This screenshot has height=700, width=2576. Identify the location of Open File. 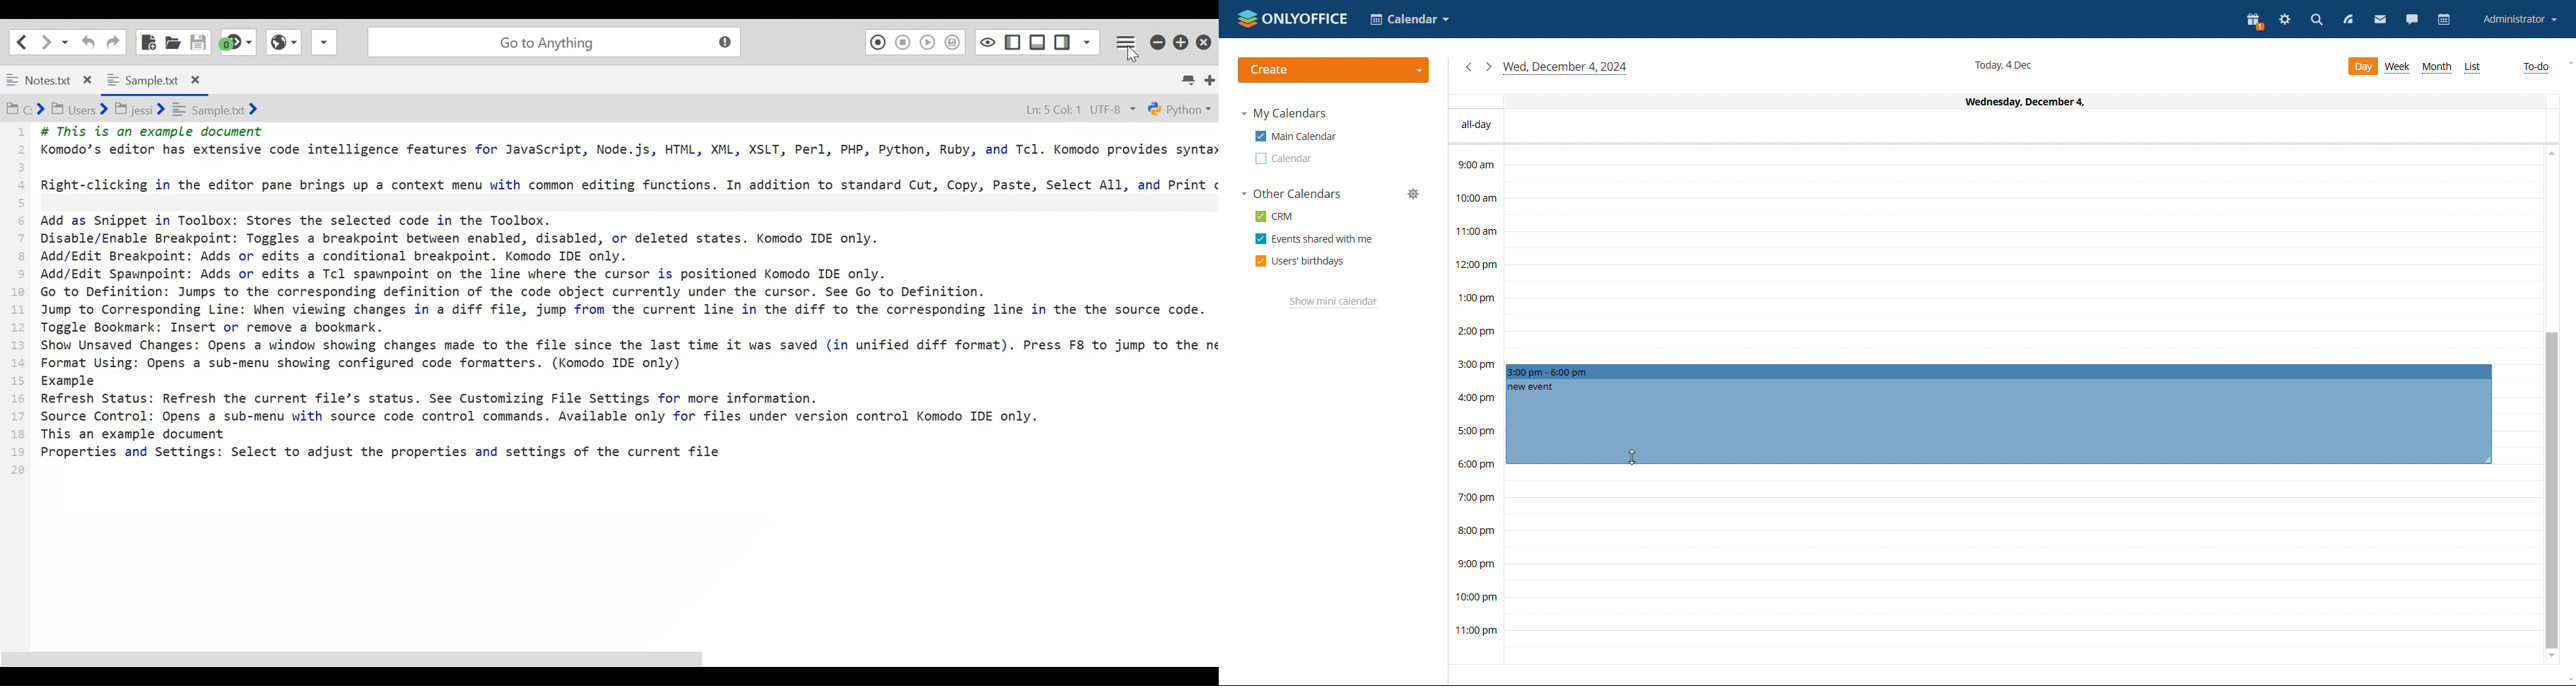
(172, 41).